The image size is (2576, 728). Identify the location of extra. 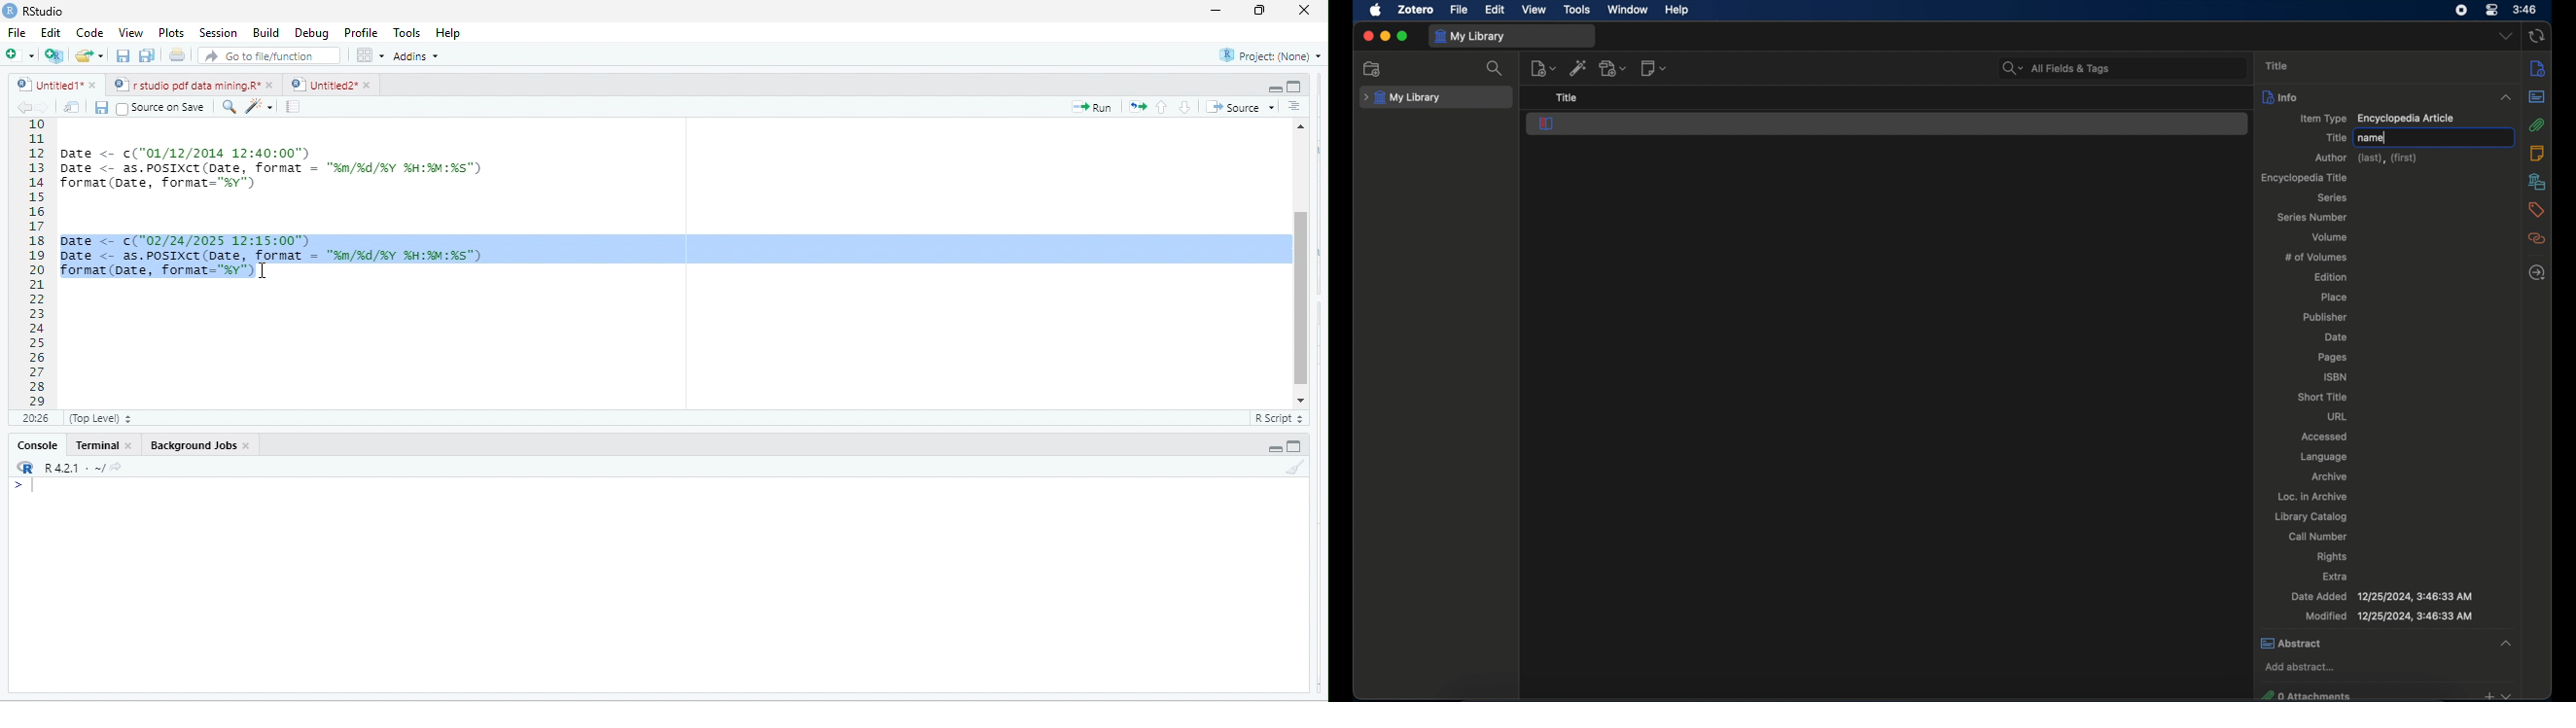
(2335, 577).